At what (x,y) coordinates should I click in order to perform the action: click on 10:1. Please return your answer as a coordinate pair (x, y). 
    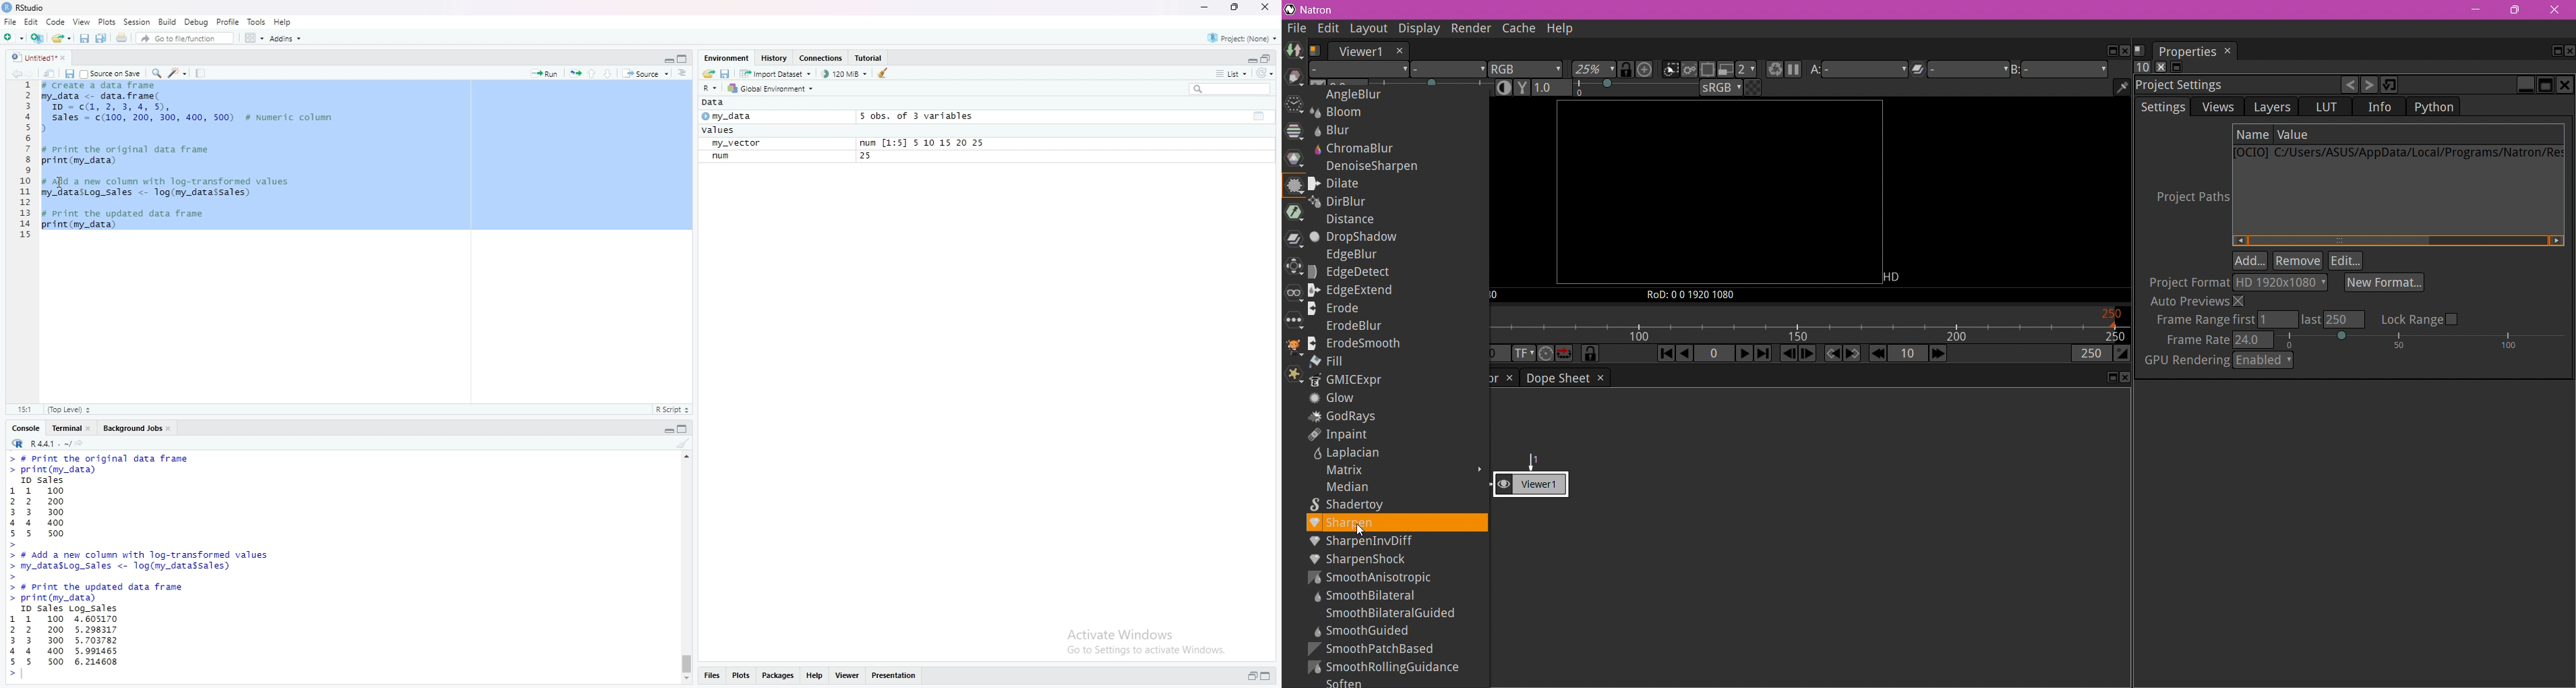
    Looking at the image, I should click on (23, 410).